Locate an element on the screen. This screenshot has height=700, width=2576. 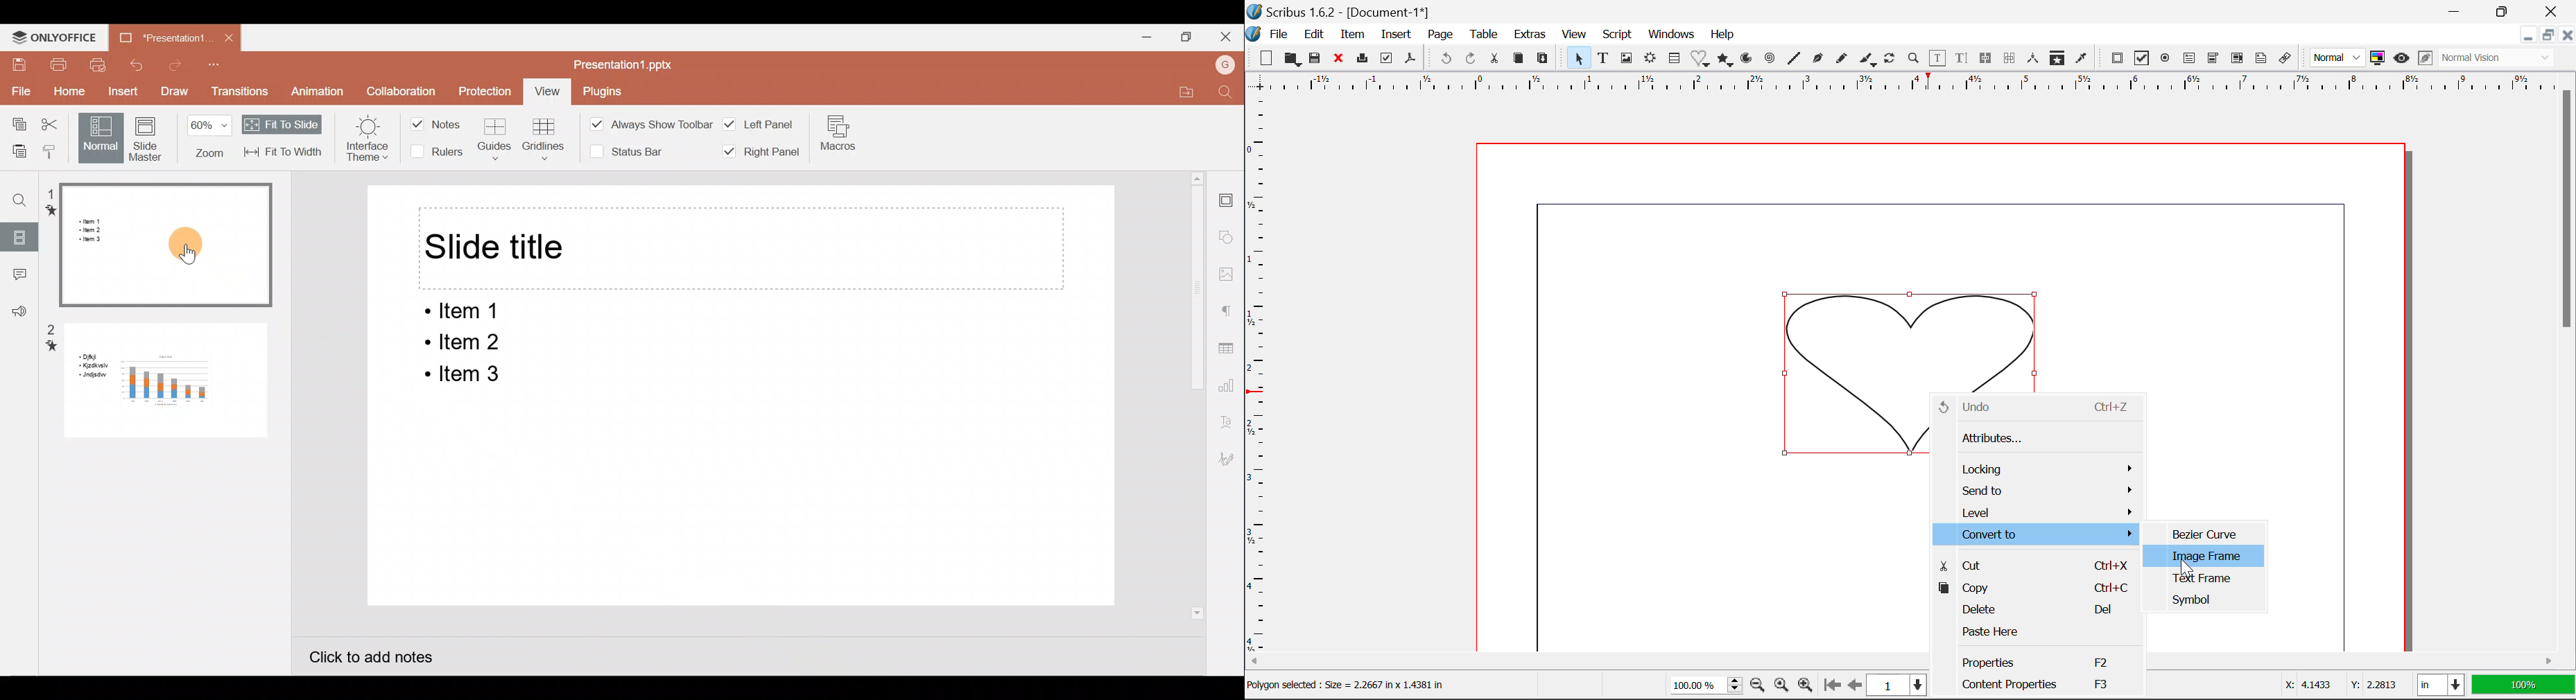
Previous is located at coordinates (1856, 686).